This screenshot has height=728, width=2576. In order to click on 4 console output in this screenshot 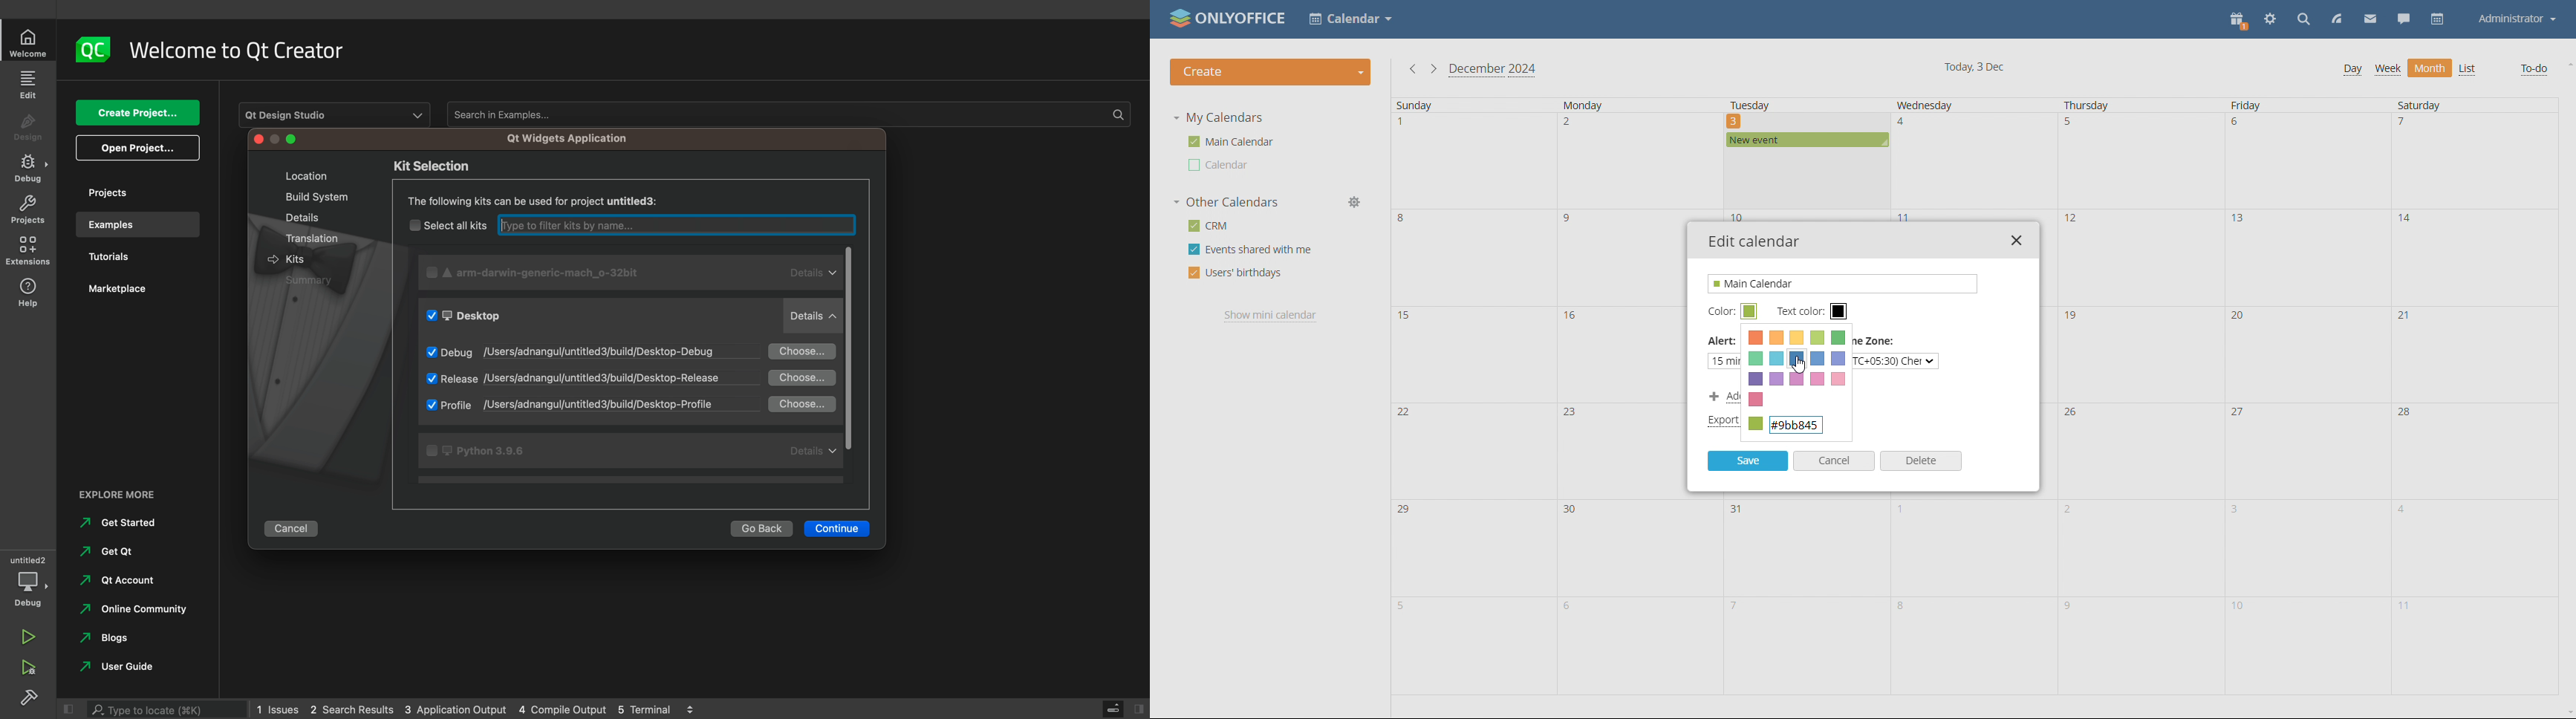, I will do `click(565, 710)`.